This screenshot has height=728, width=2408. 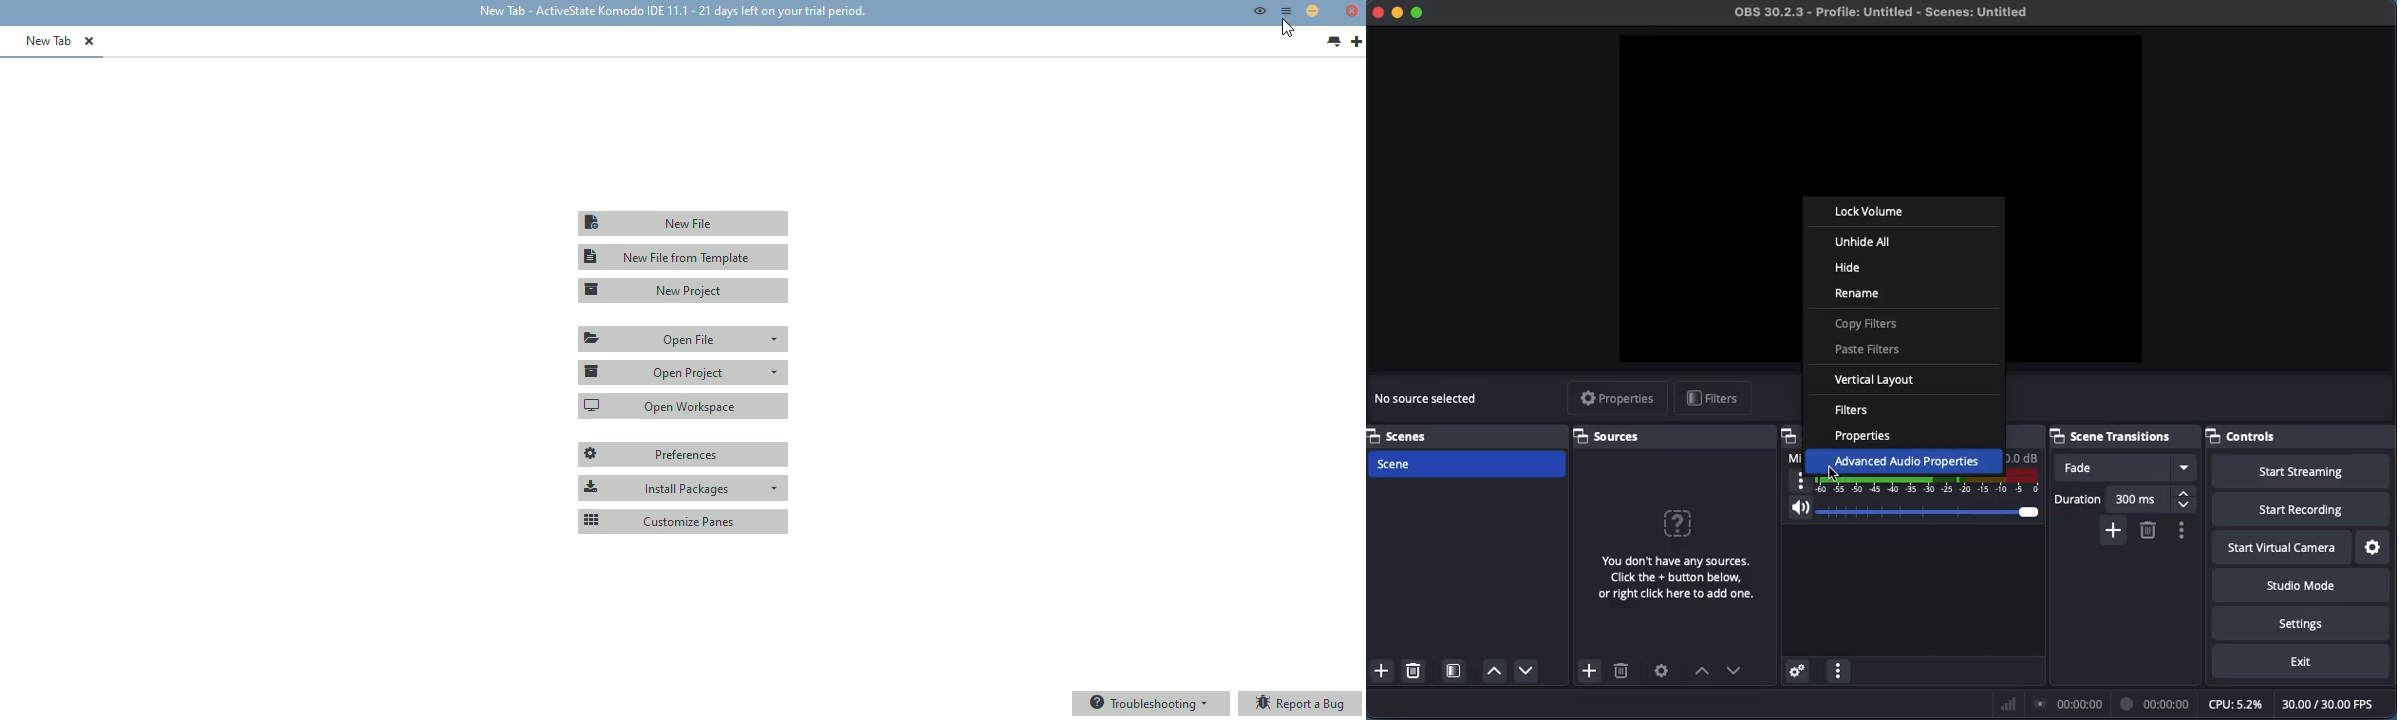 I want to click on Settings, so click(x=2375, y=548).